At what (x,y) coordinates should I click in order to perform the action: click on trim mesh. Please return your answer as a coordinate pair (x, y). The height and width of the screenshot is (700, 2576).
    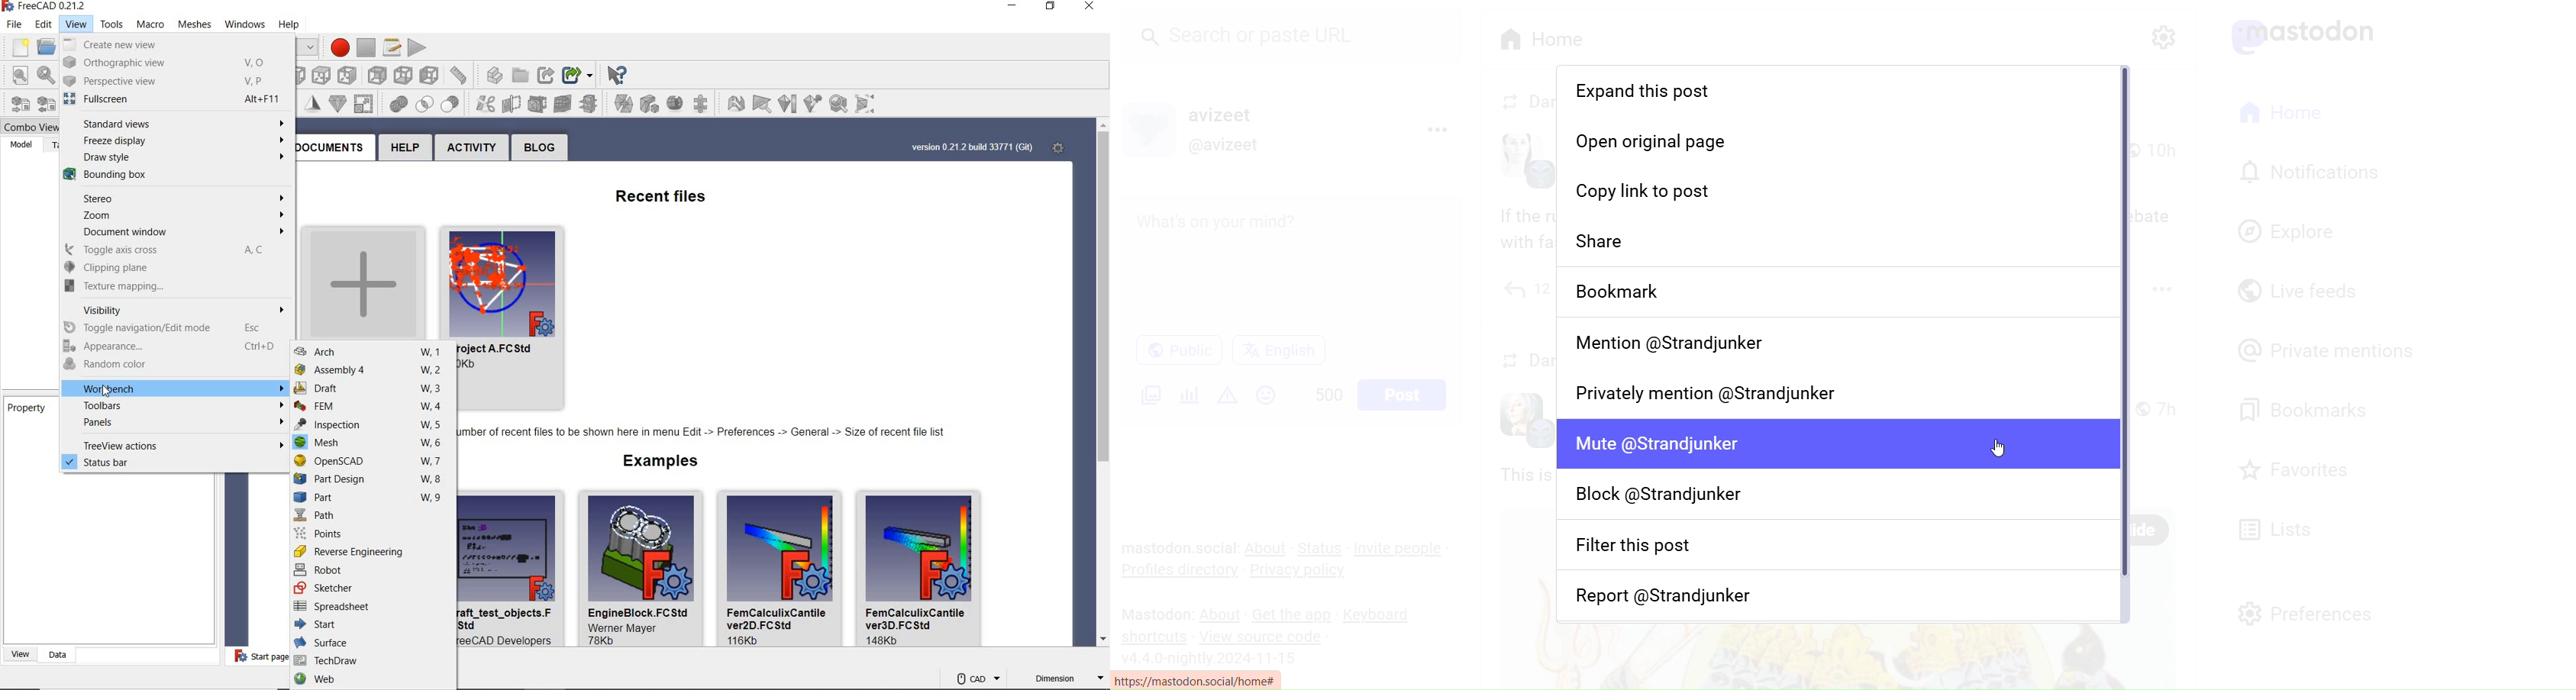
    Looking at the image, I should click on (487, 103).